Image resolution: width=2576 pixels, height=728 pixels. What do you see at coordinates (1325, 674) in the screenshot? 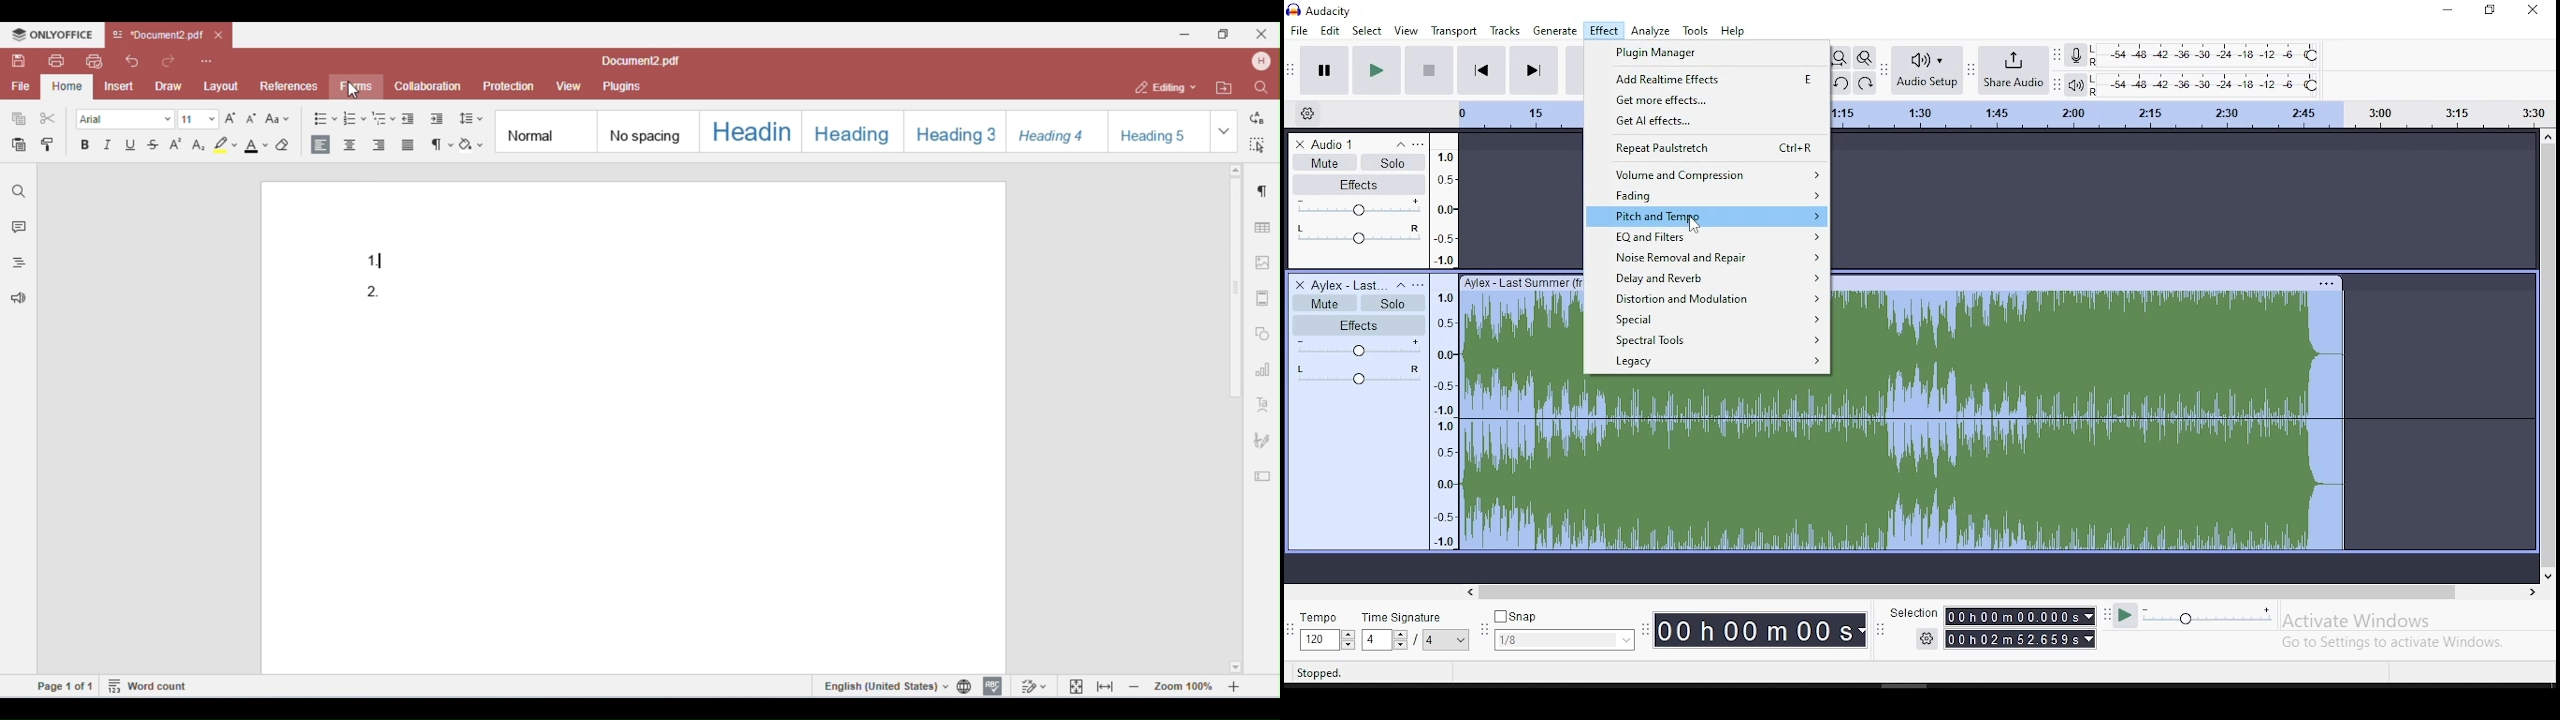
I see `tool tips` at bounding box center [1325, 674].